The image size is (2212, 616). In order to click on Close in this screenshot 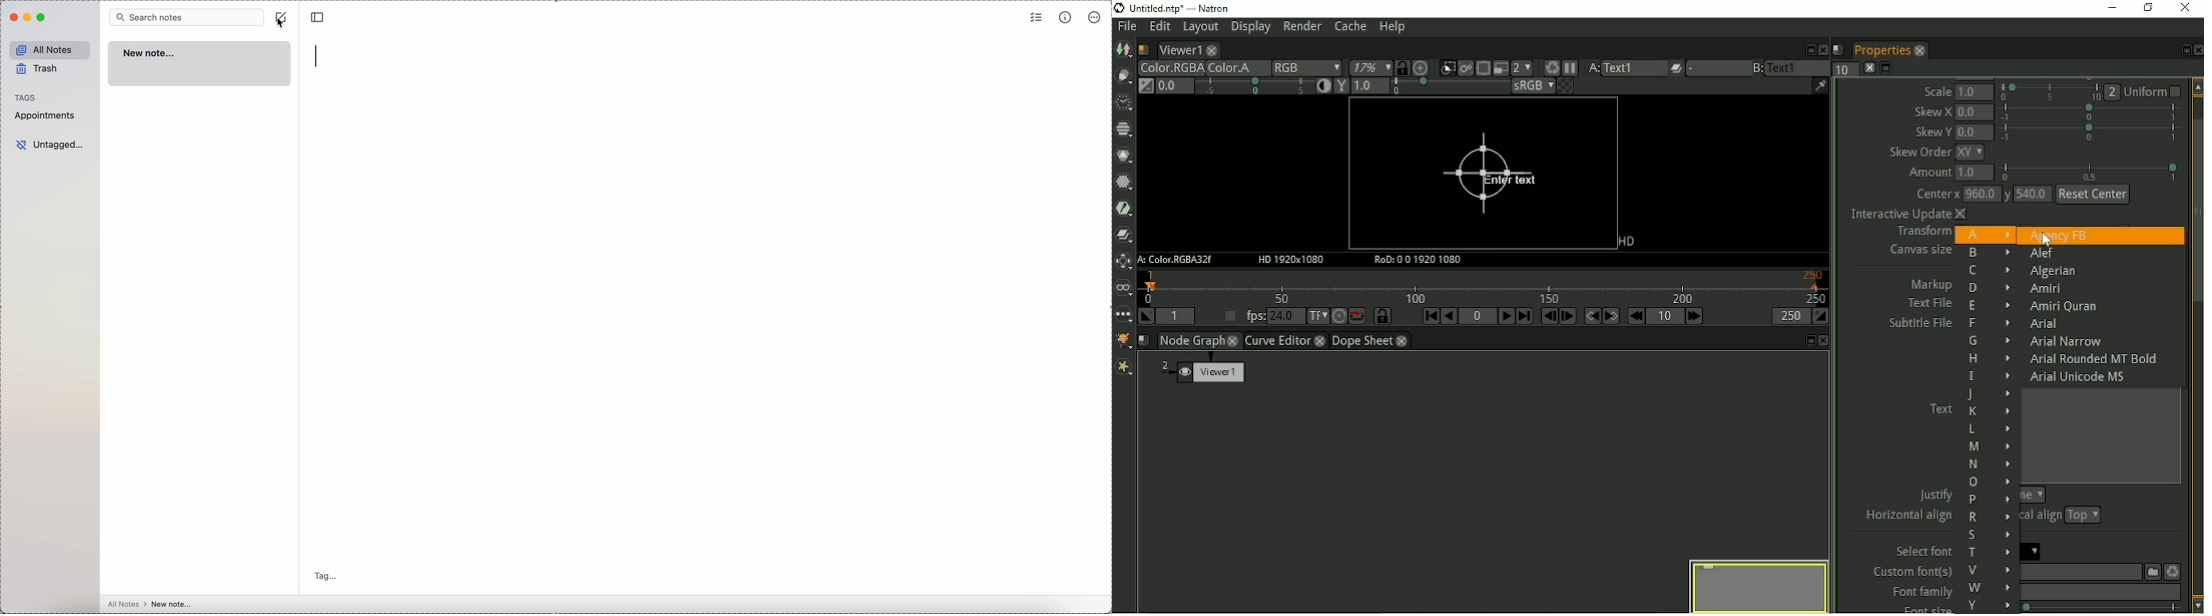, I will do `click(1821, 48)`.